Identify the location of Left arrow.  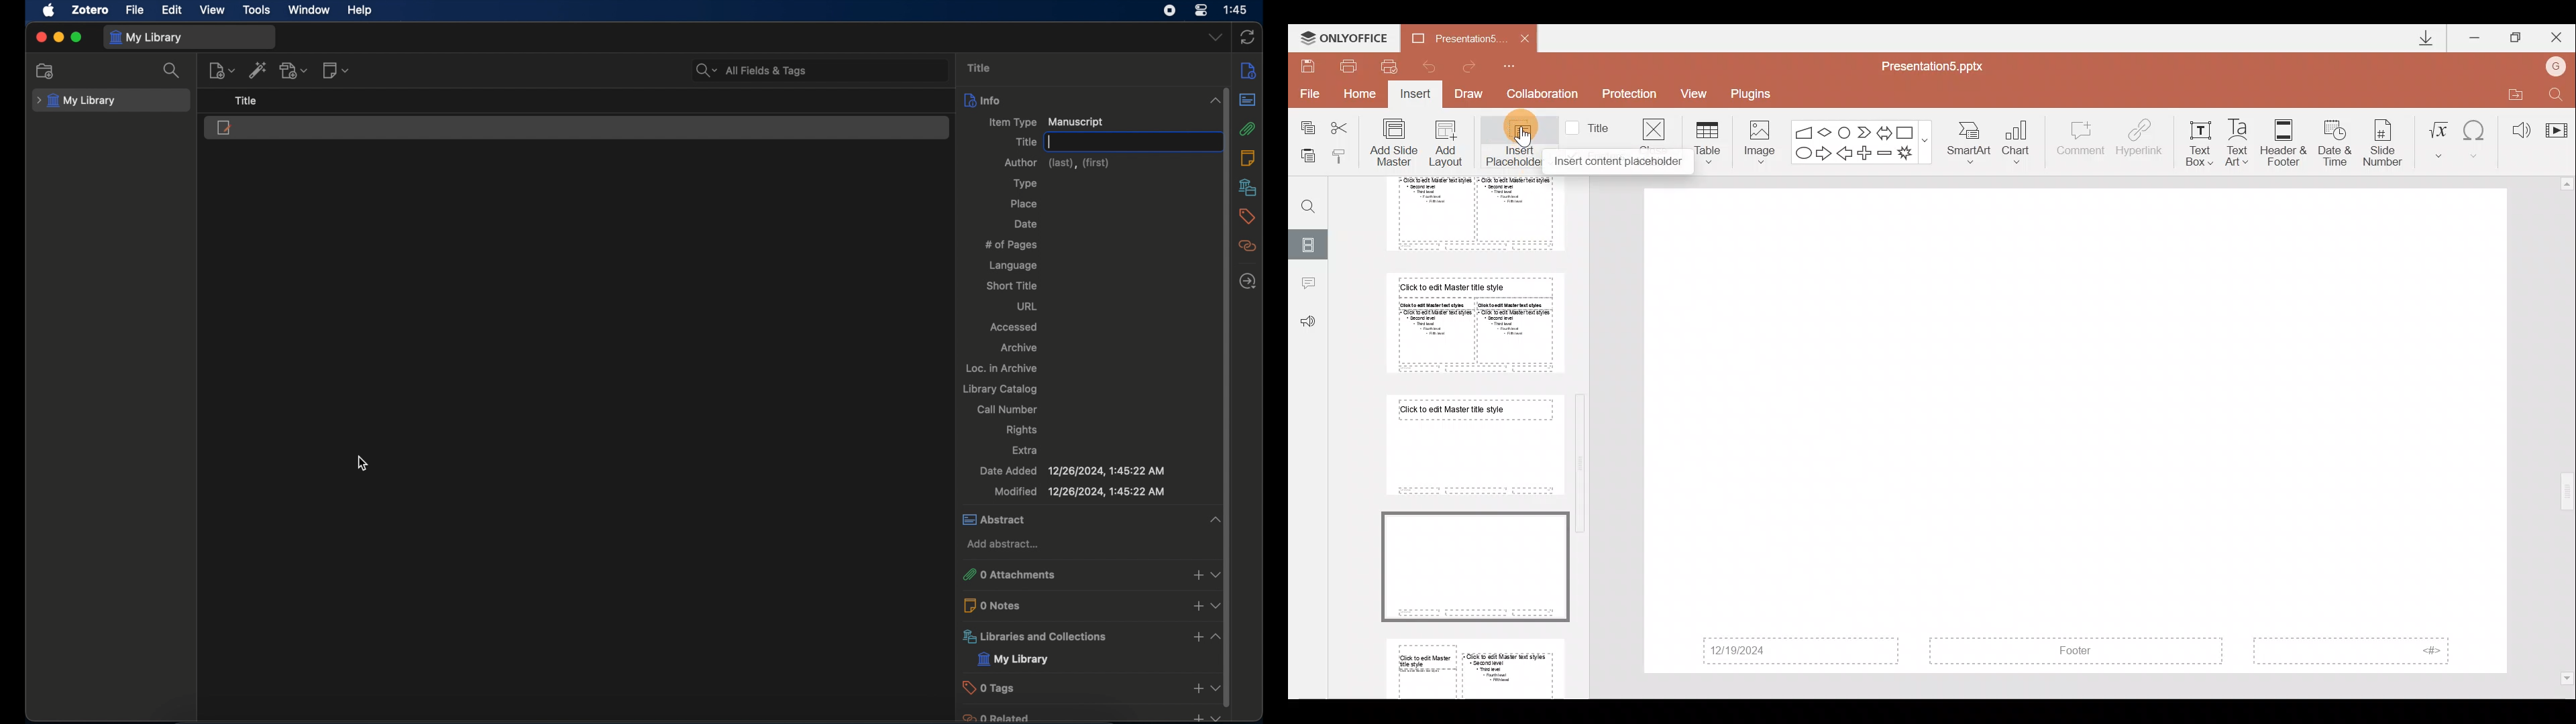
(1845, 154).